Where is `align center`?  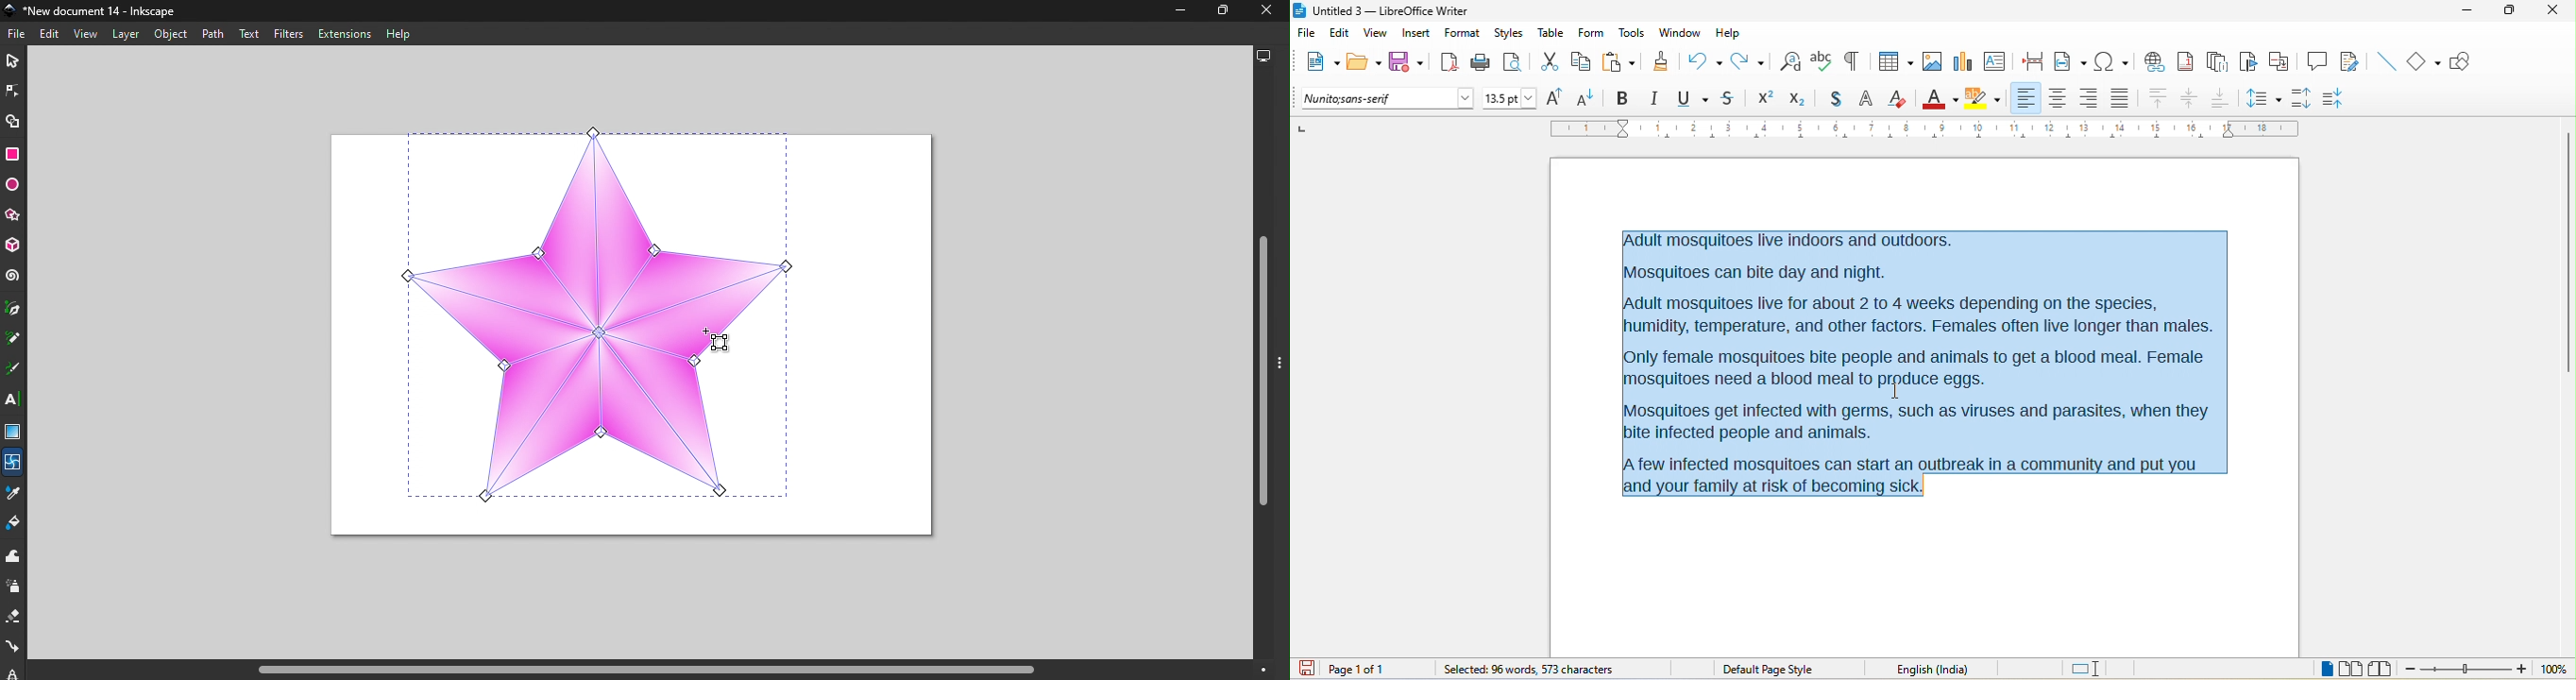
align center is located at coordinates (2190, 100).